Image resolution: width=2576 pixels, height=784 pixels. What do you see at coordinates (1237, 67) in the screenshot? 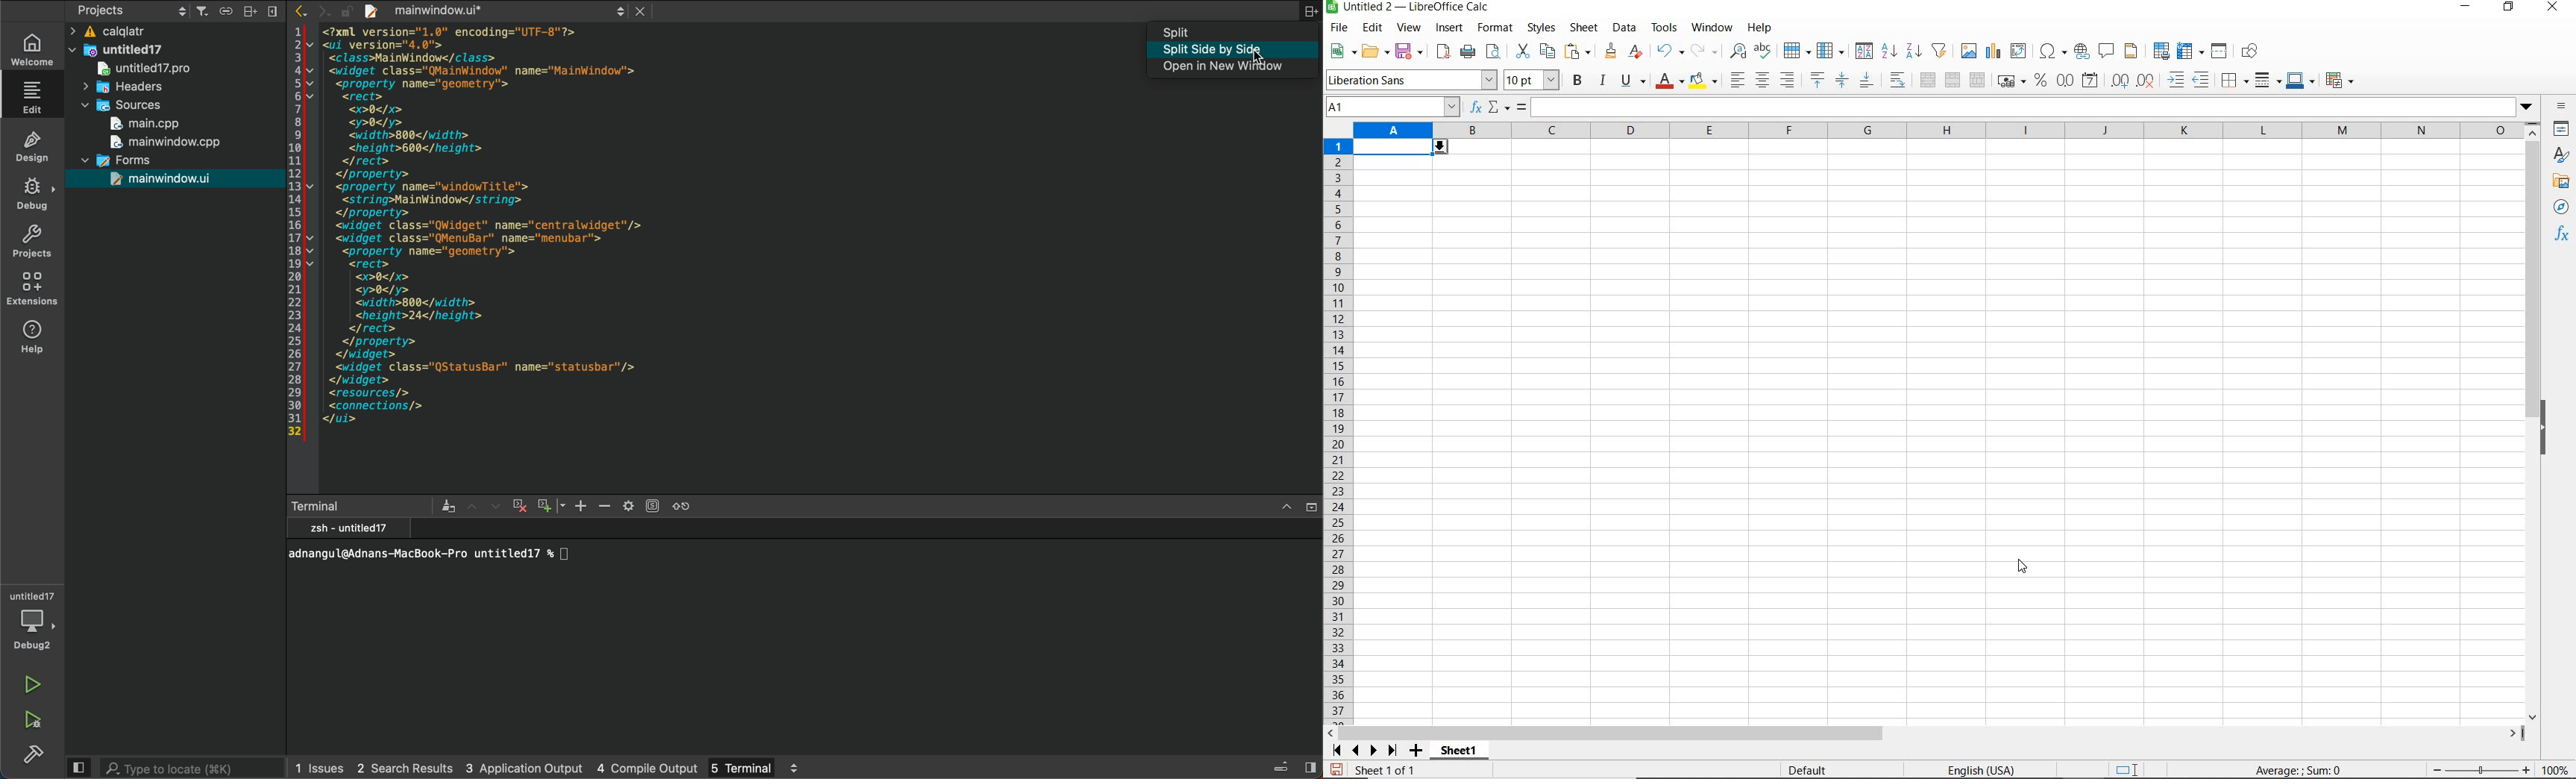
I see `open in new window` at bounding box center [1237, 67].